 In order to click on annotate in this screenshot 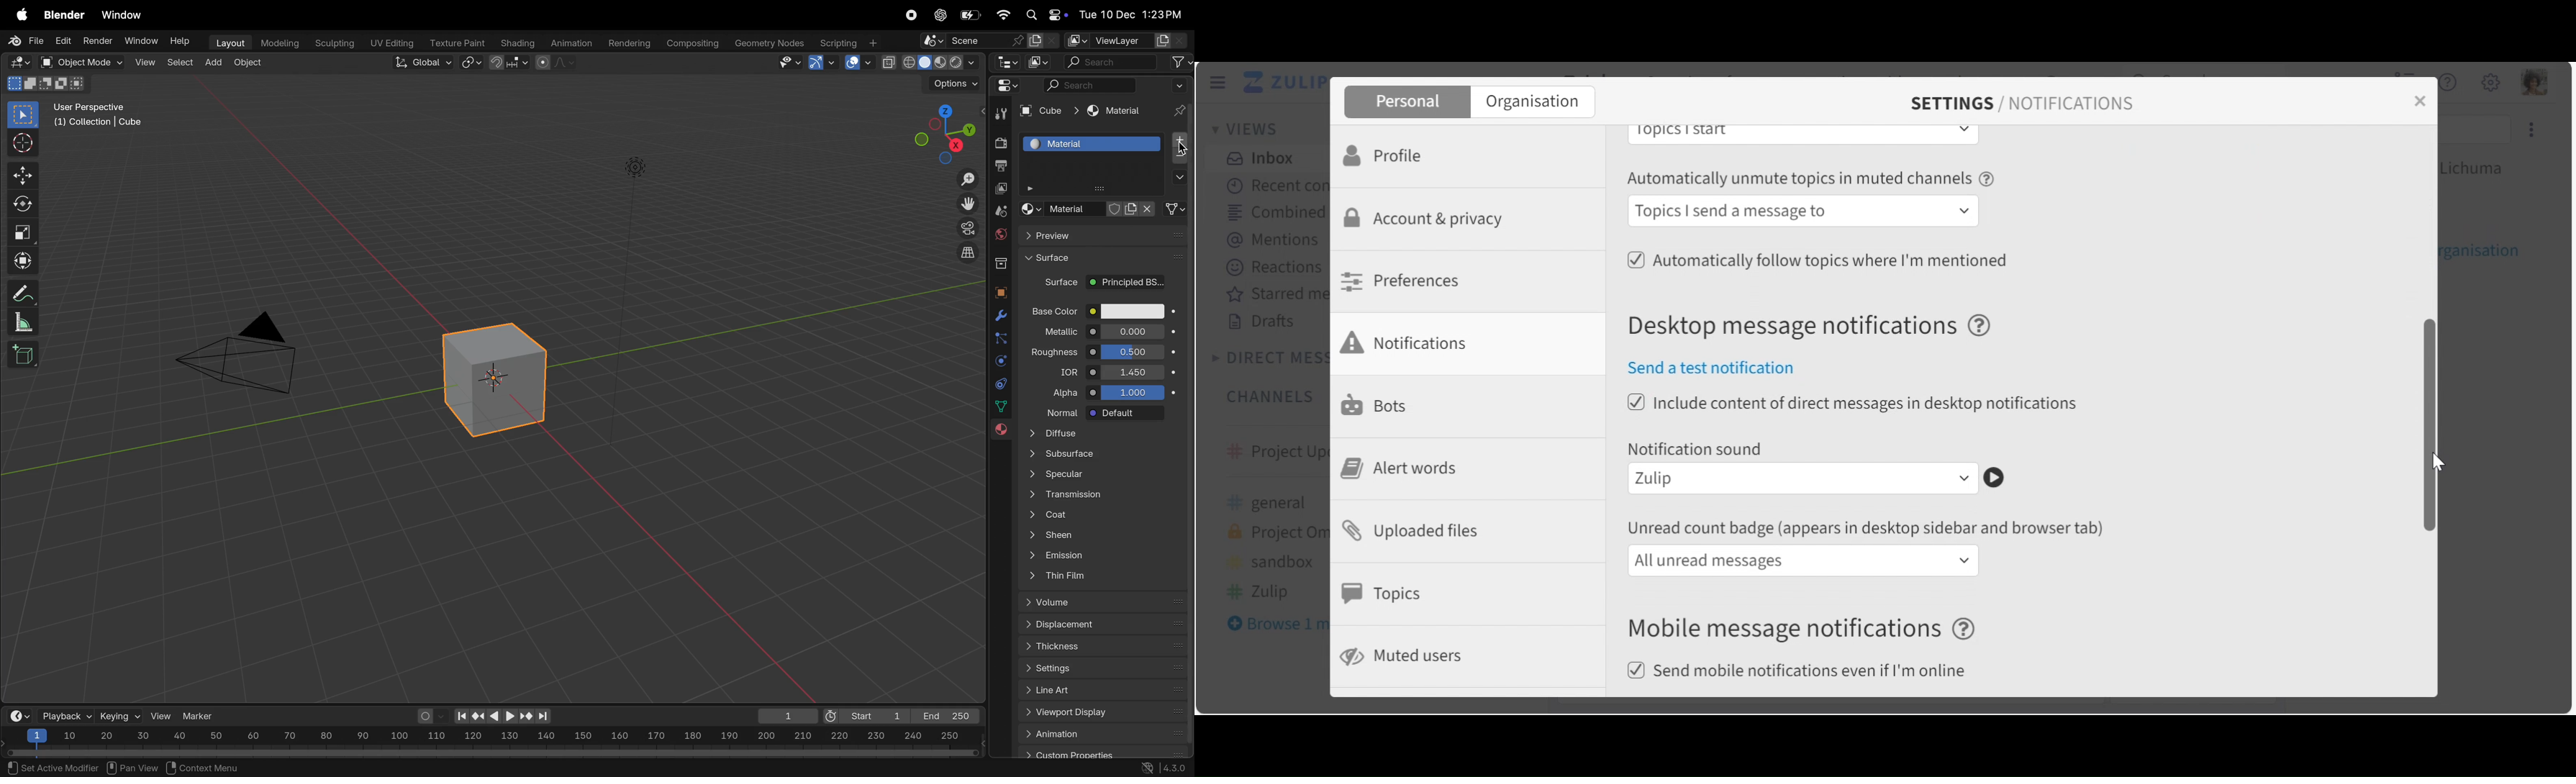, I will do `click(20, 293)`.